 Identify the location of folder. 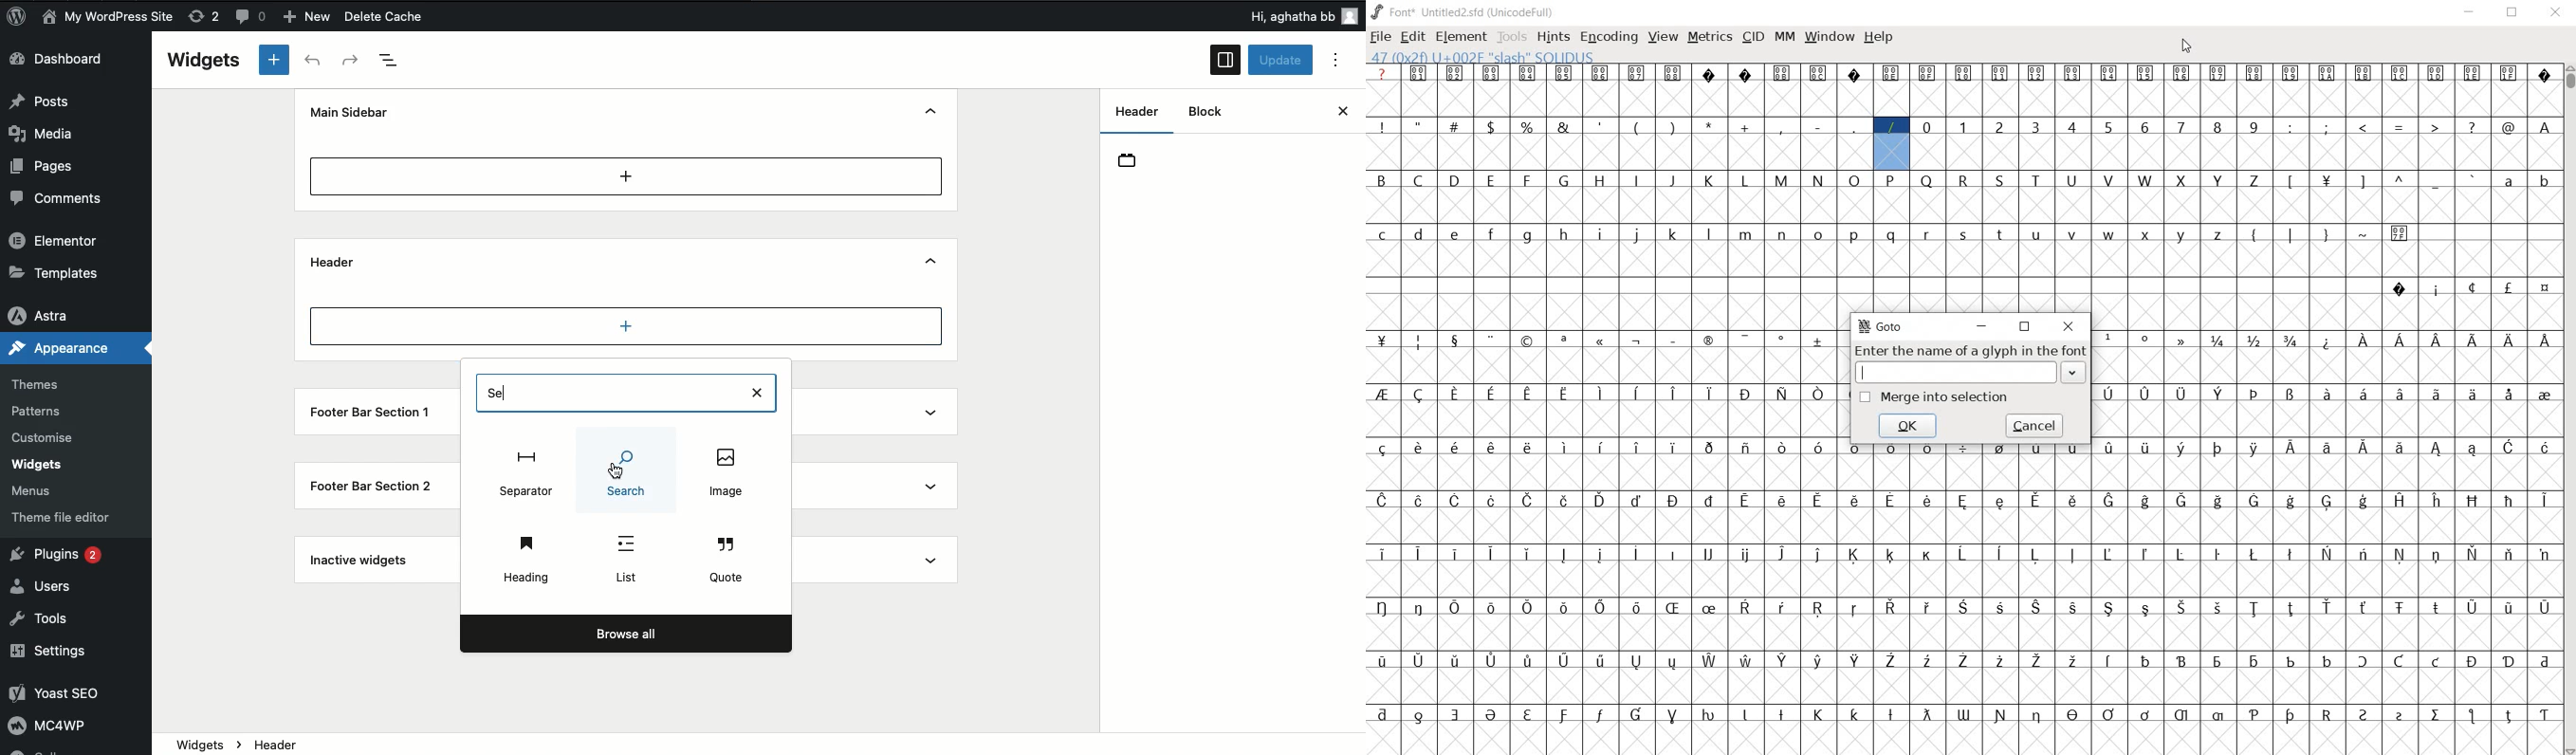
(1135, 165).